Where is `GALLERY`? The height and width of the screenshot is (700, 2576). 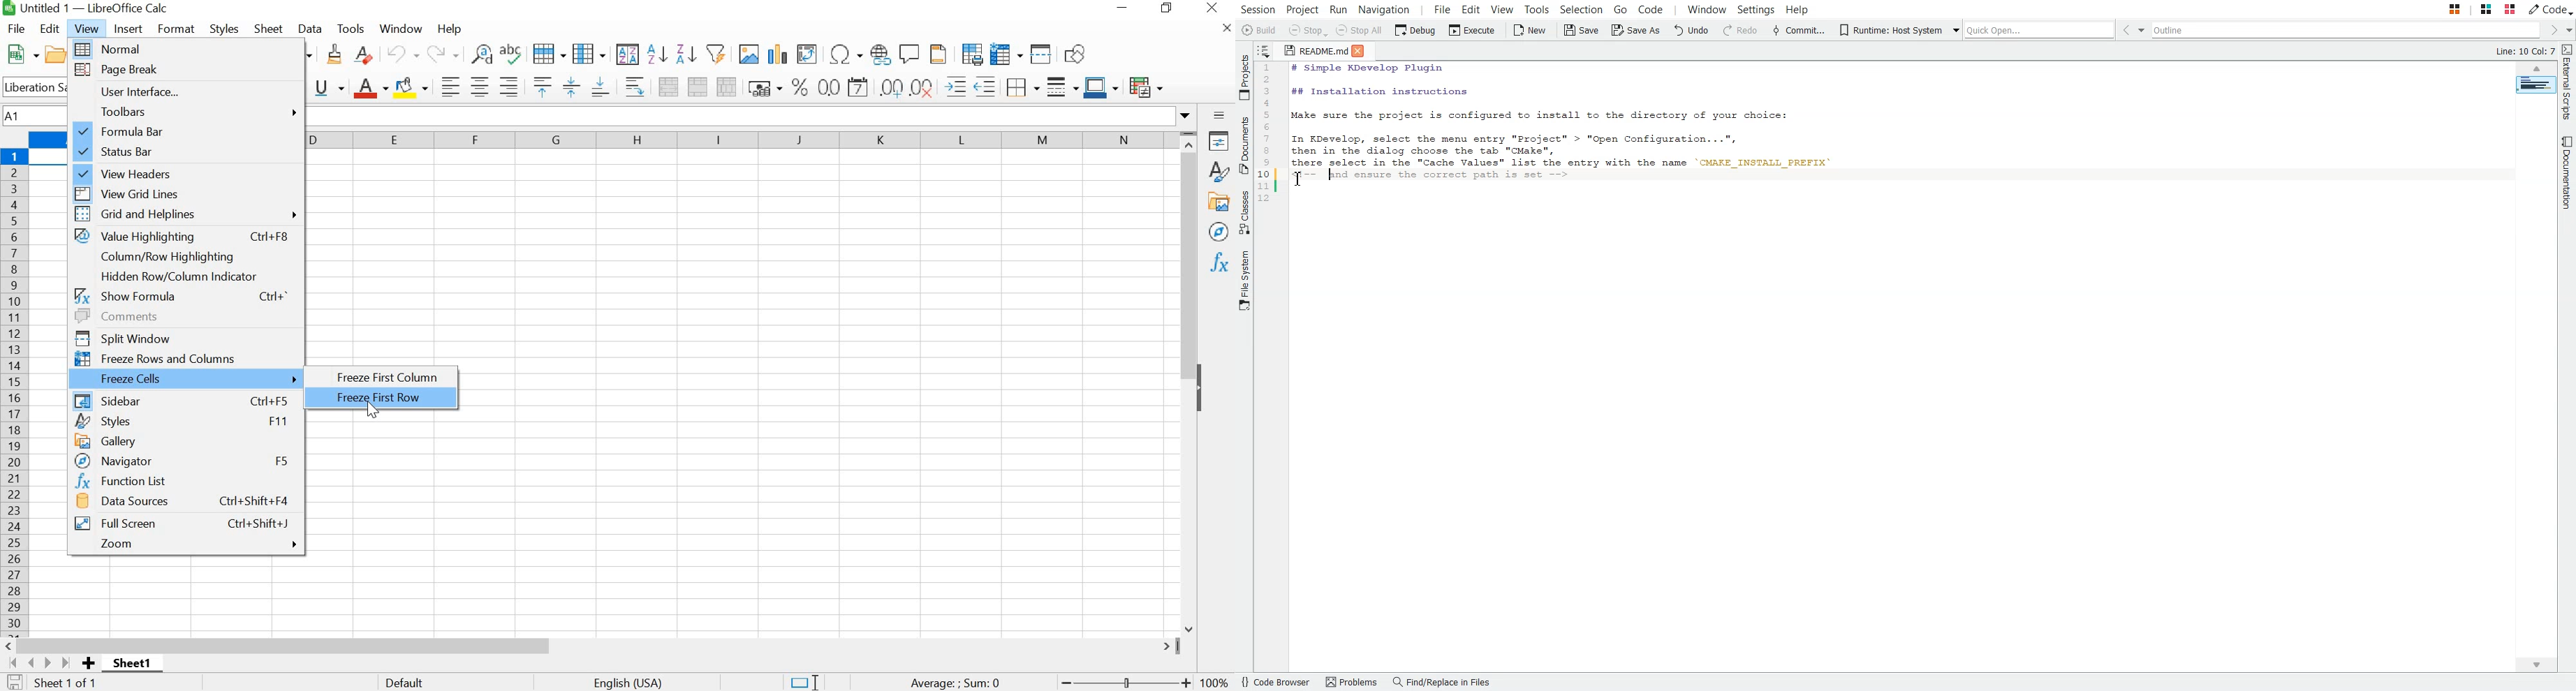 GALLERY is located at coordinates (185, 440).